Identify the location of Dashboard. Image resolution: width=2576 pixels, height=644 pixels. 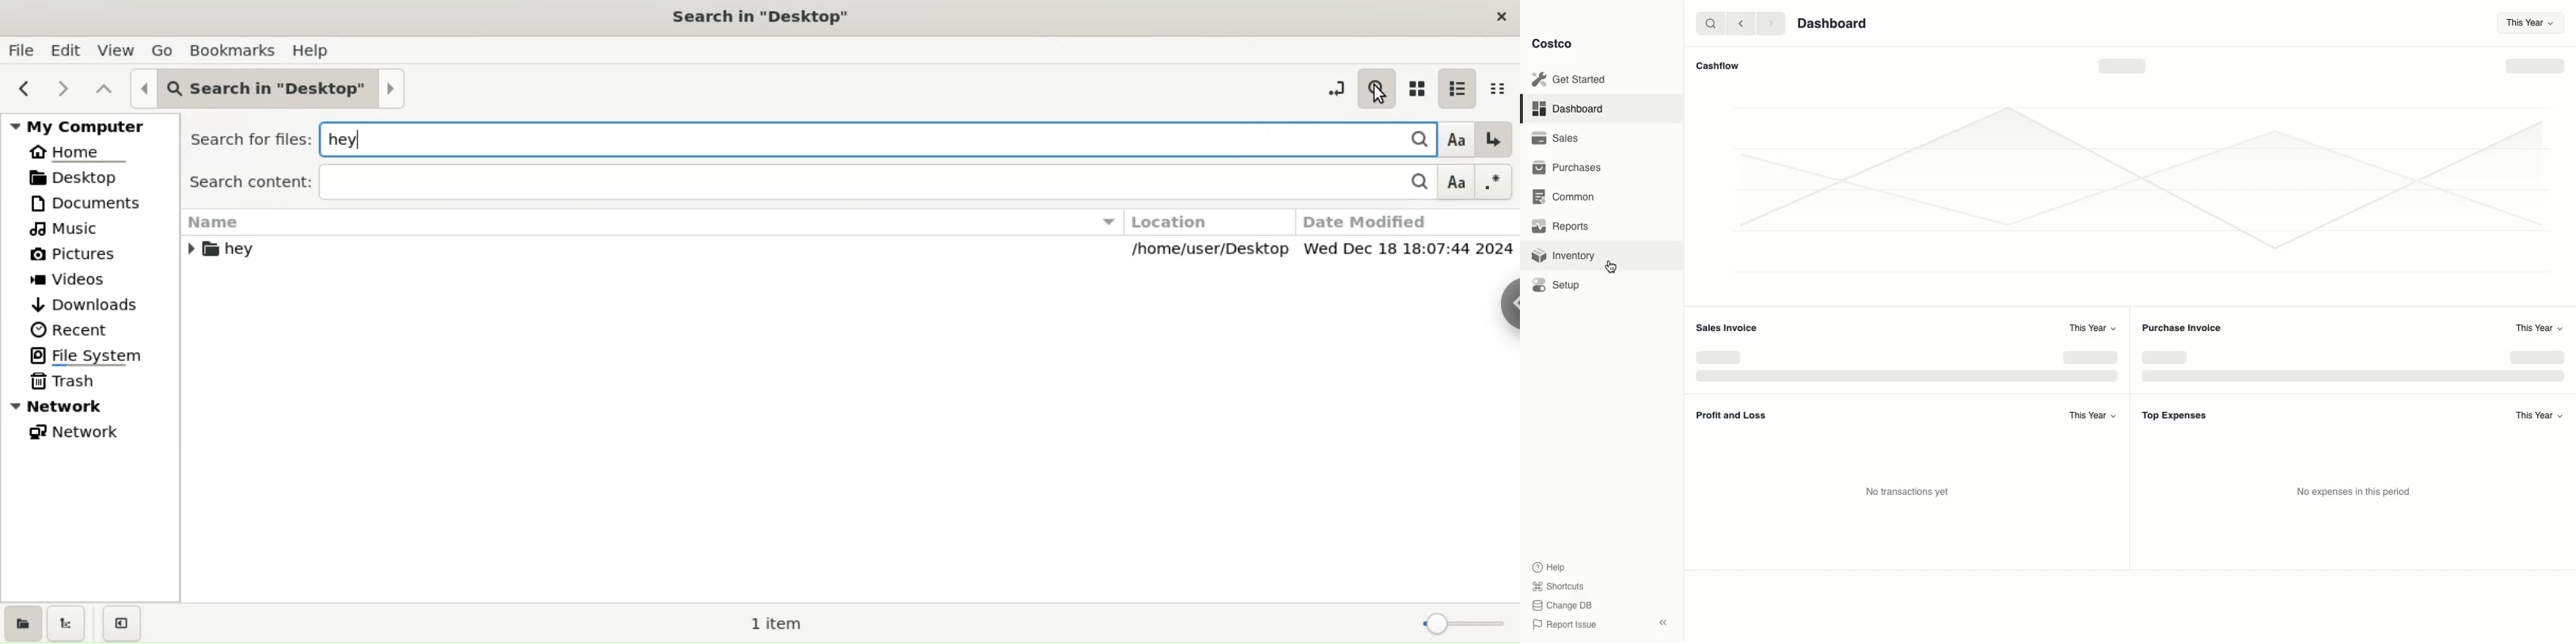
(1569, 110).